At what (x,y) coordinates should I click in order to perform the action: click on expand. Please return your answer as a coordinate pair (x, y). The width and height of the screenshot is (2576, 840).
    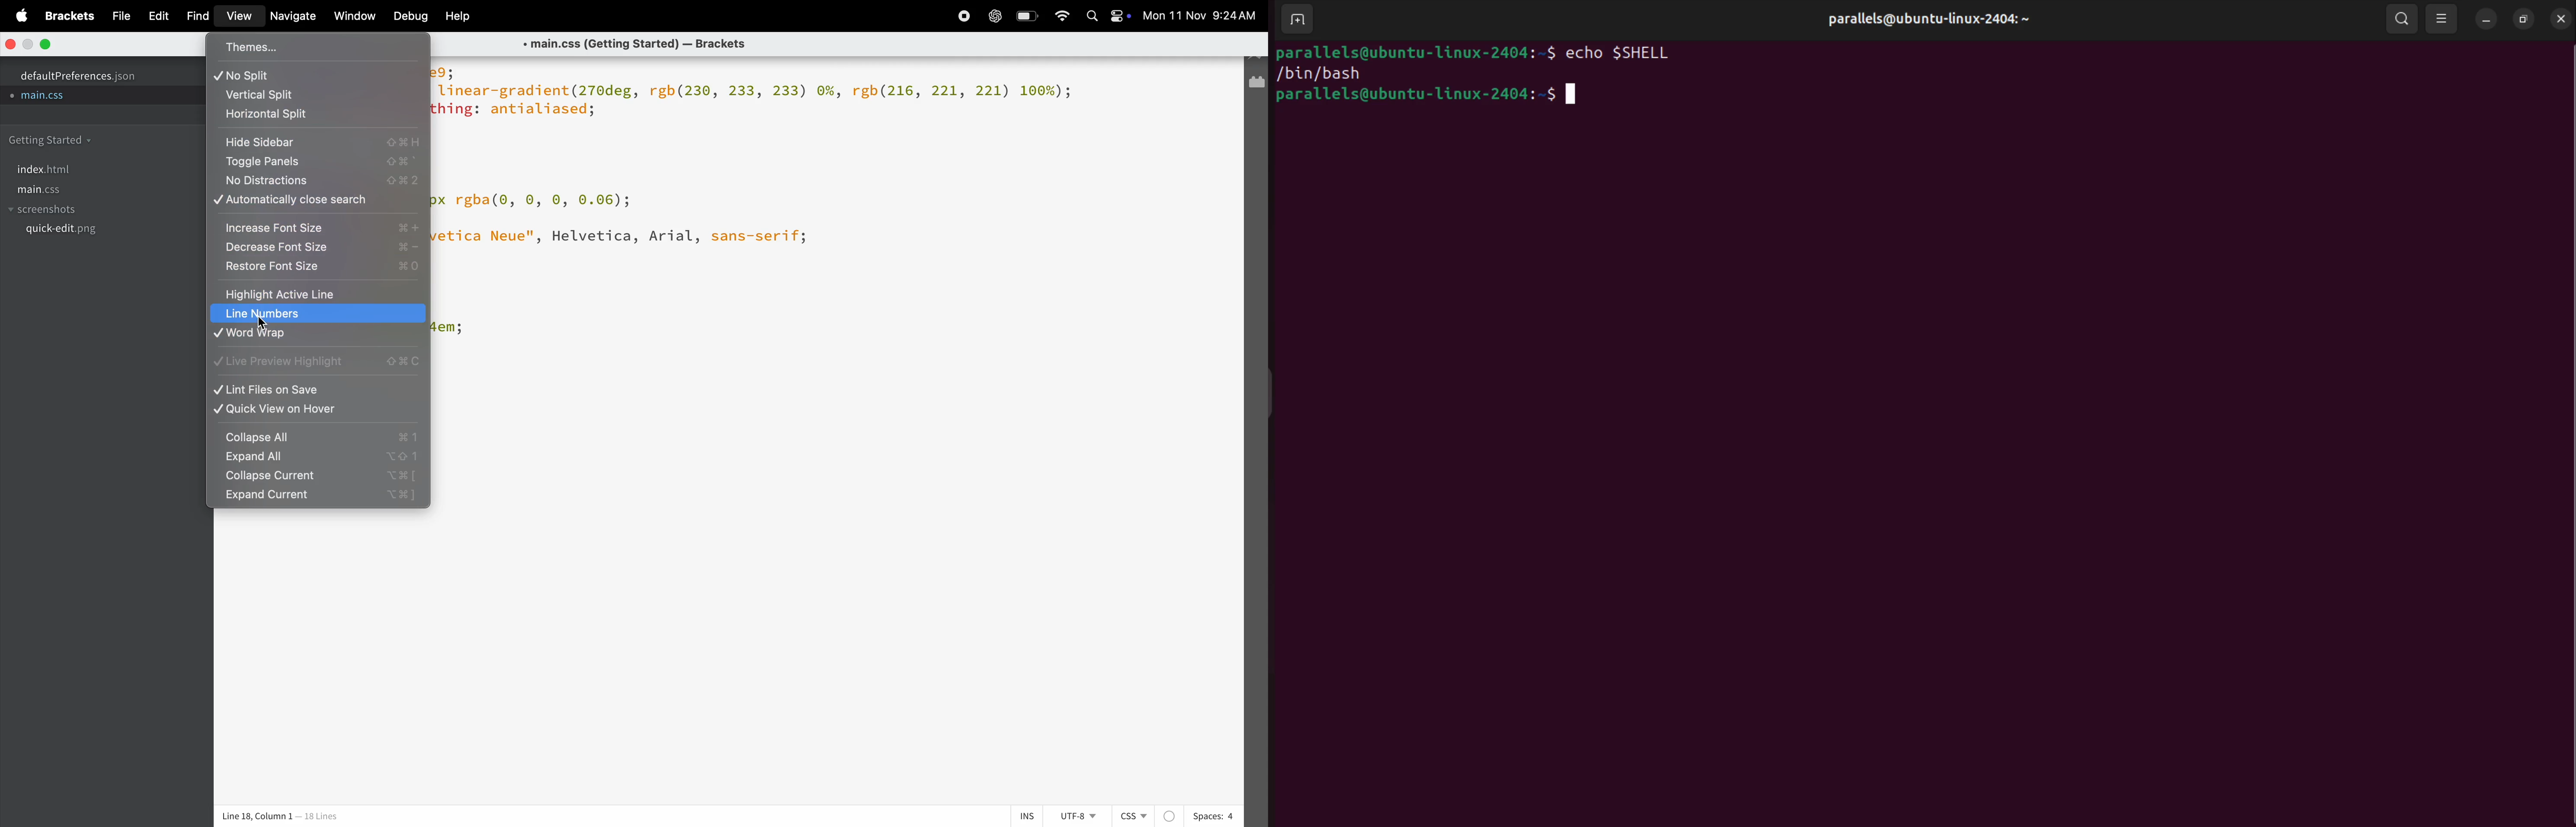
    Looking at the image, I should click on (316, 459).